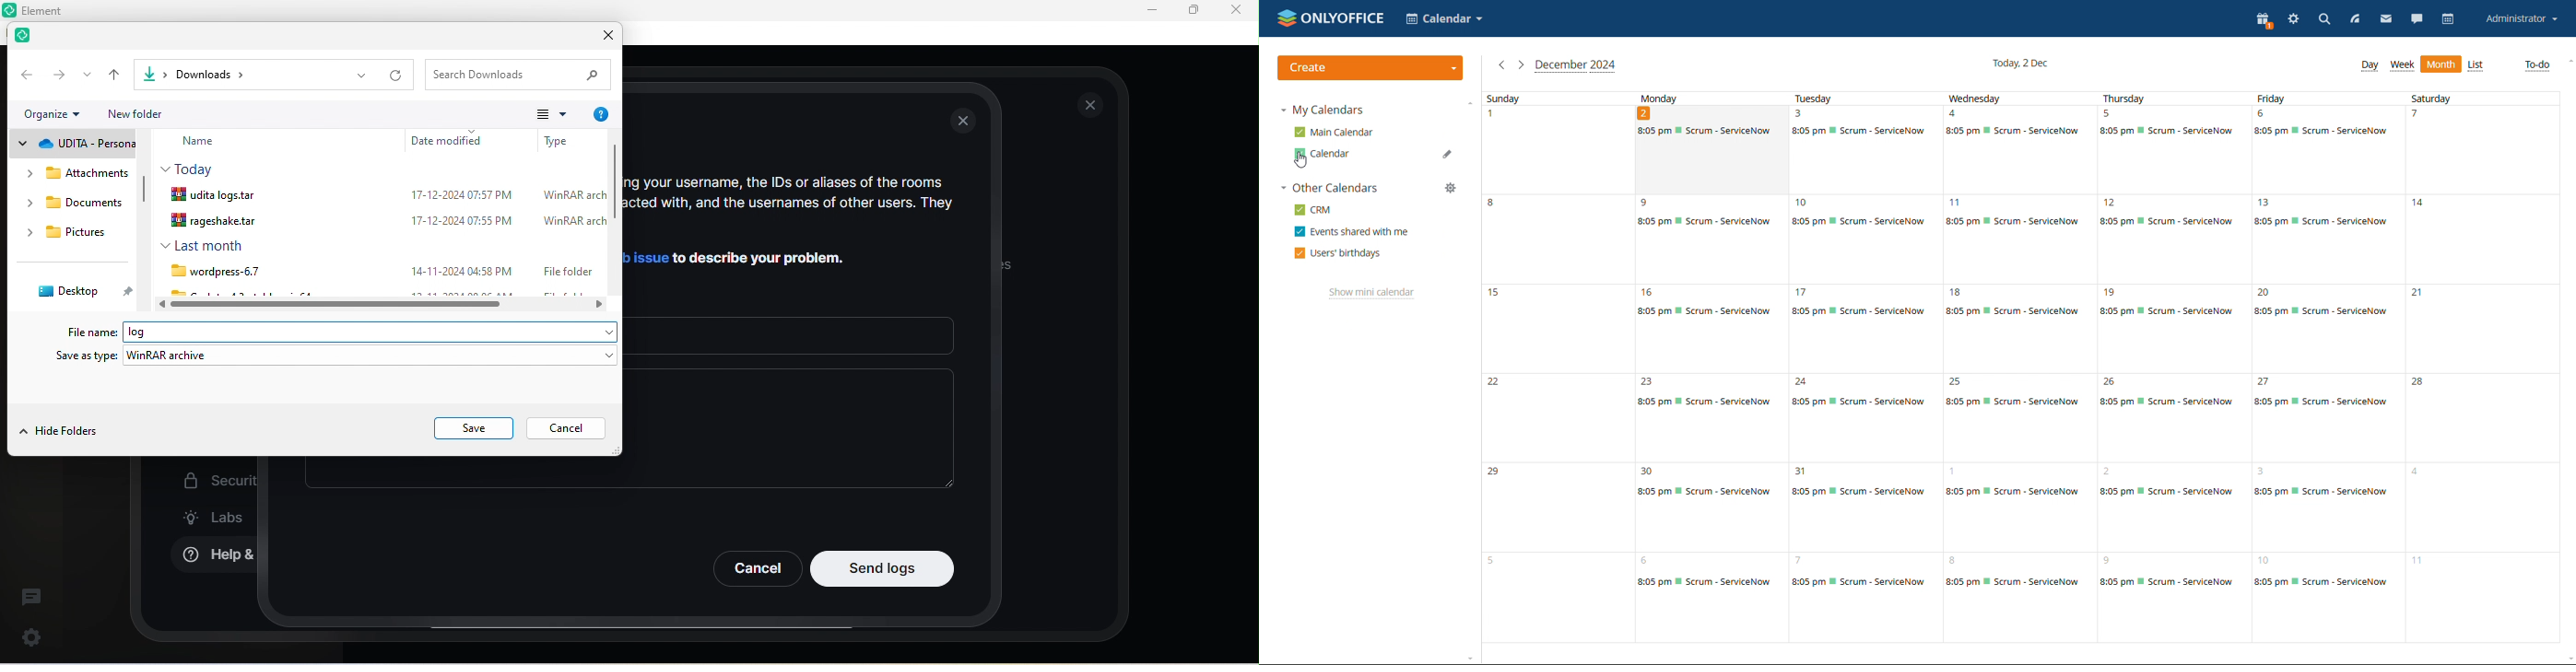  Describe the element at coordinates (2403, 66) in the screenshot. I see `week view` at that location.